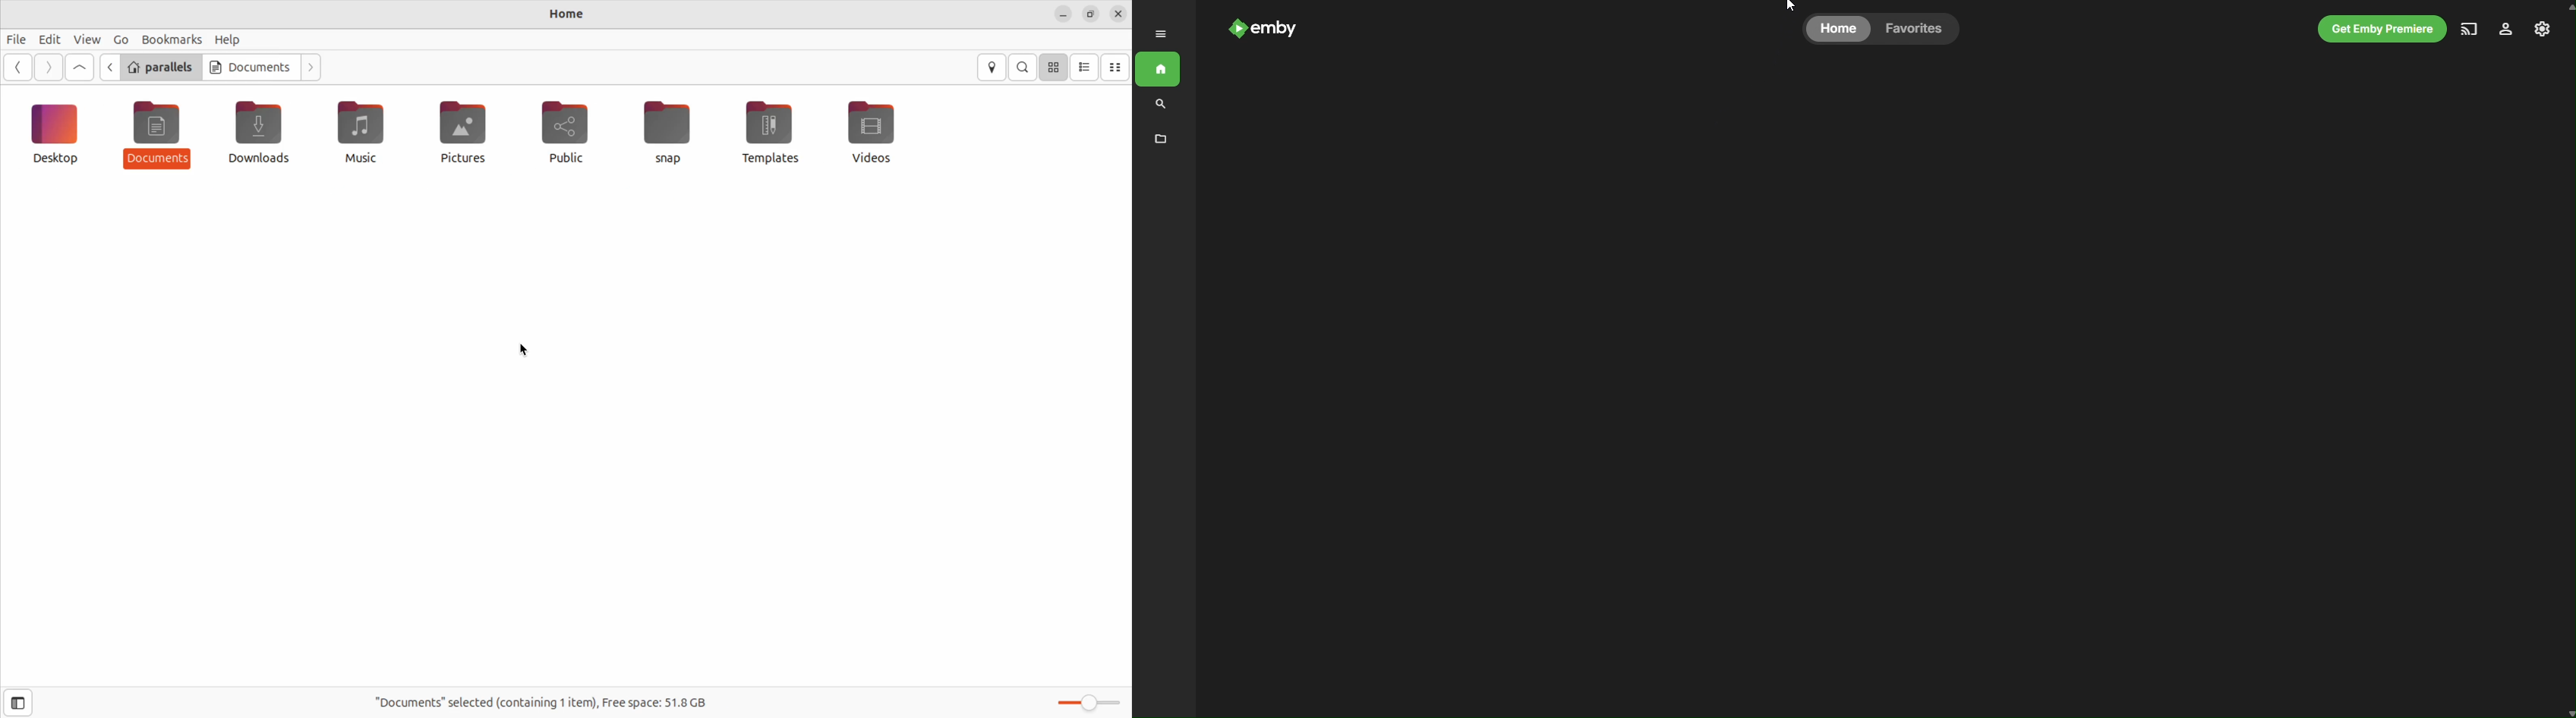 The height and width of the screenshot is (728, 2576). What do you see at coordinates (2506, 33) in the screenshot?
I see `Profile` at bounding box center [2506, 33].